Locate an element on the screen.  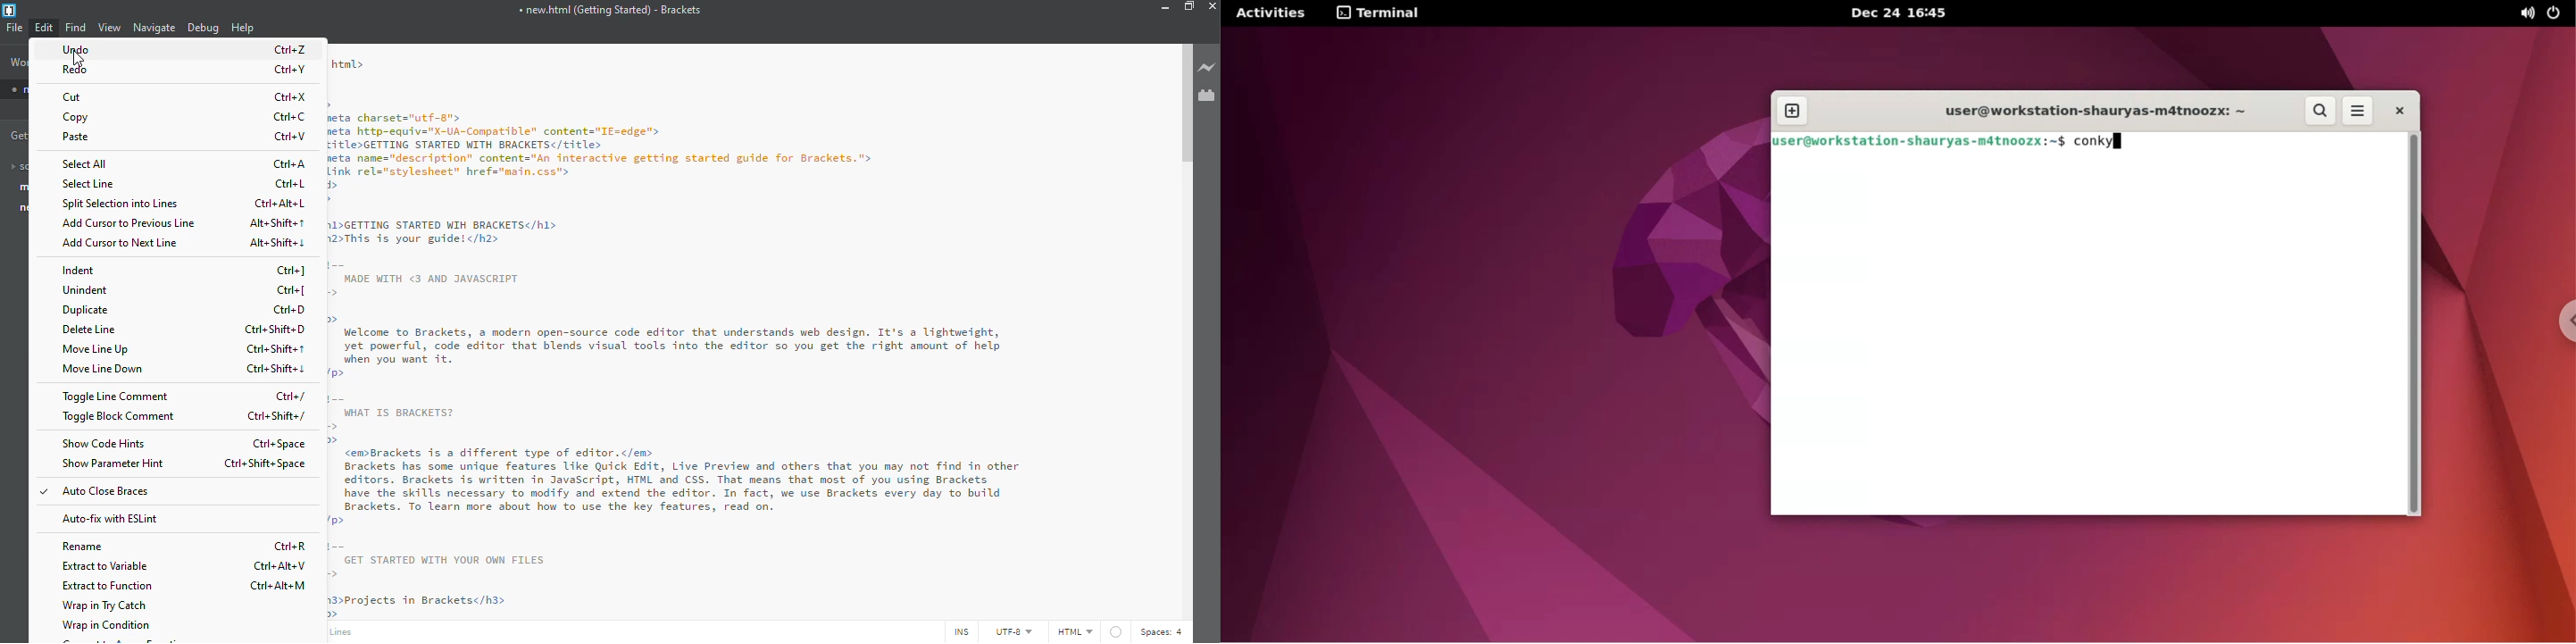
ctrl+x is located at coordinates (291, 97).